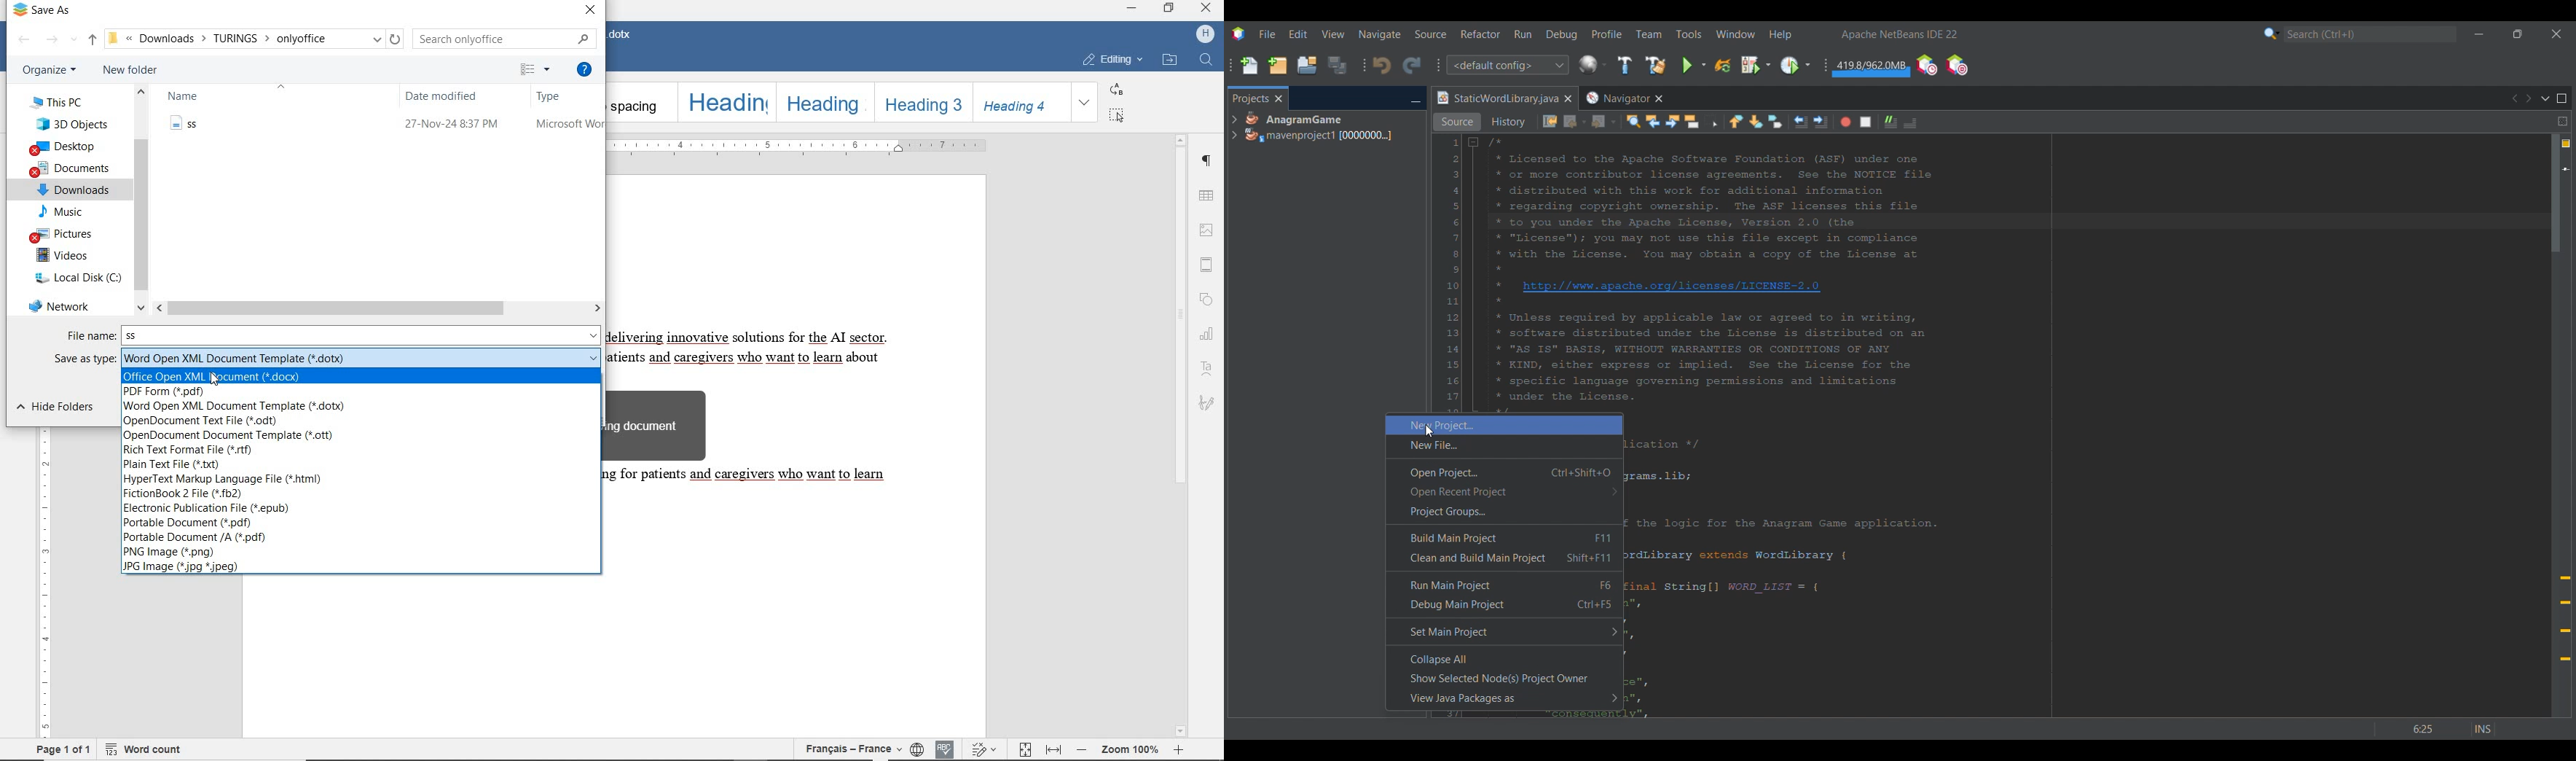  What do you see at coordinates (1208, 403) in the screenshot?
I see `SIGNATURE` at bounding box center [1208, 403].